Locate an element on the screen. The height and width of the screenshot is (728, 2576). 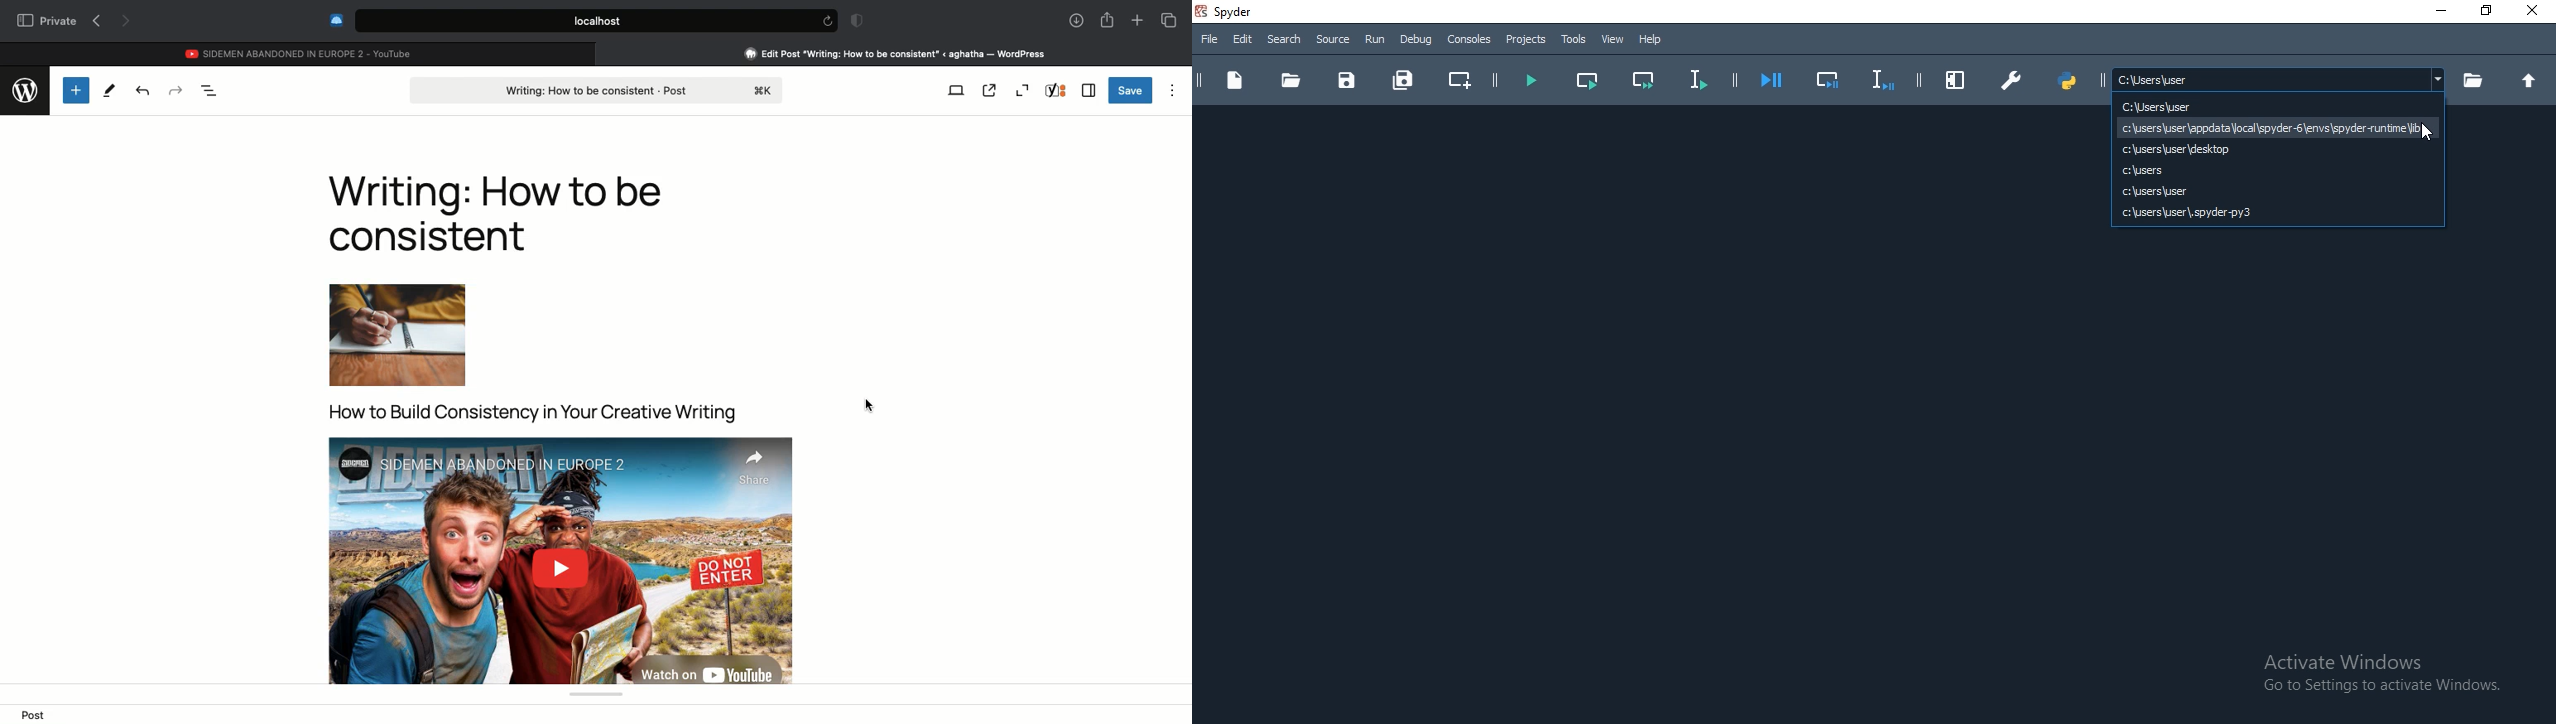
File Path is located at coordinates (2279, 79).